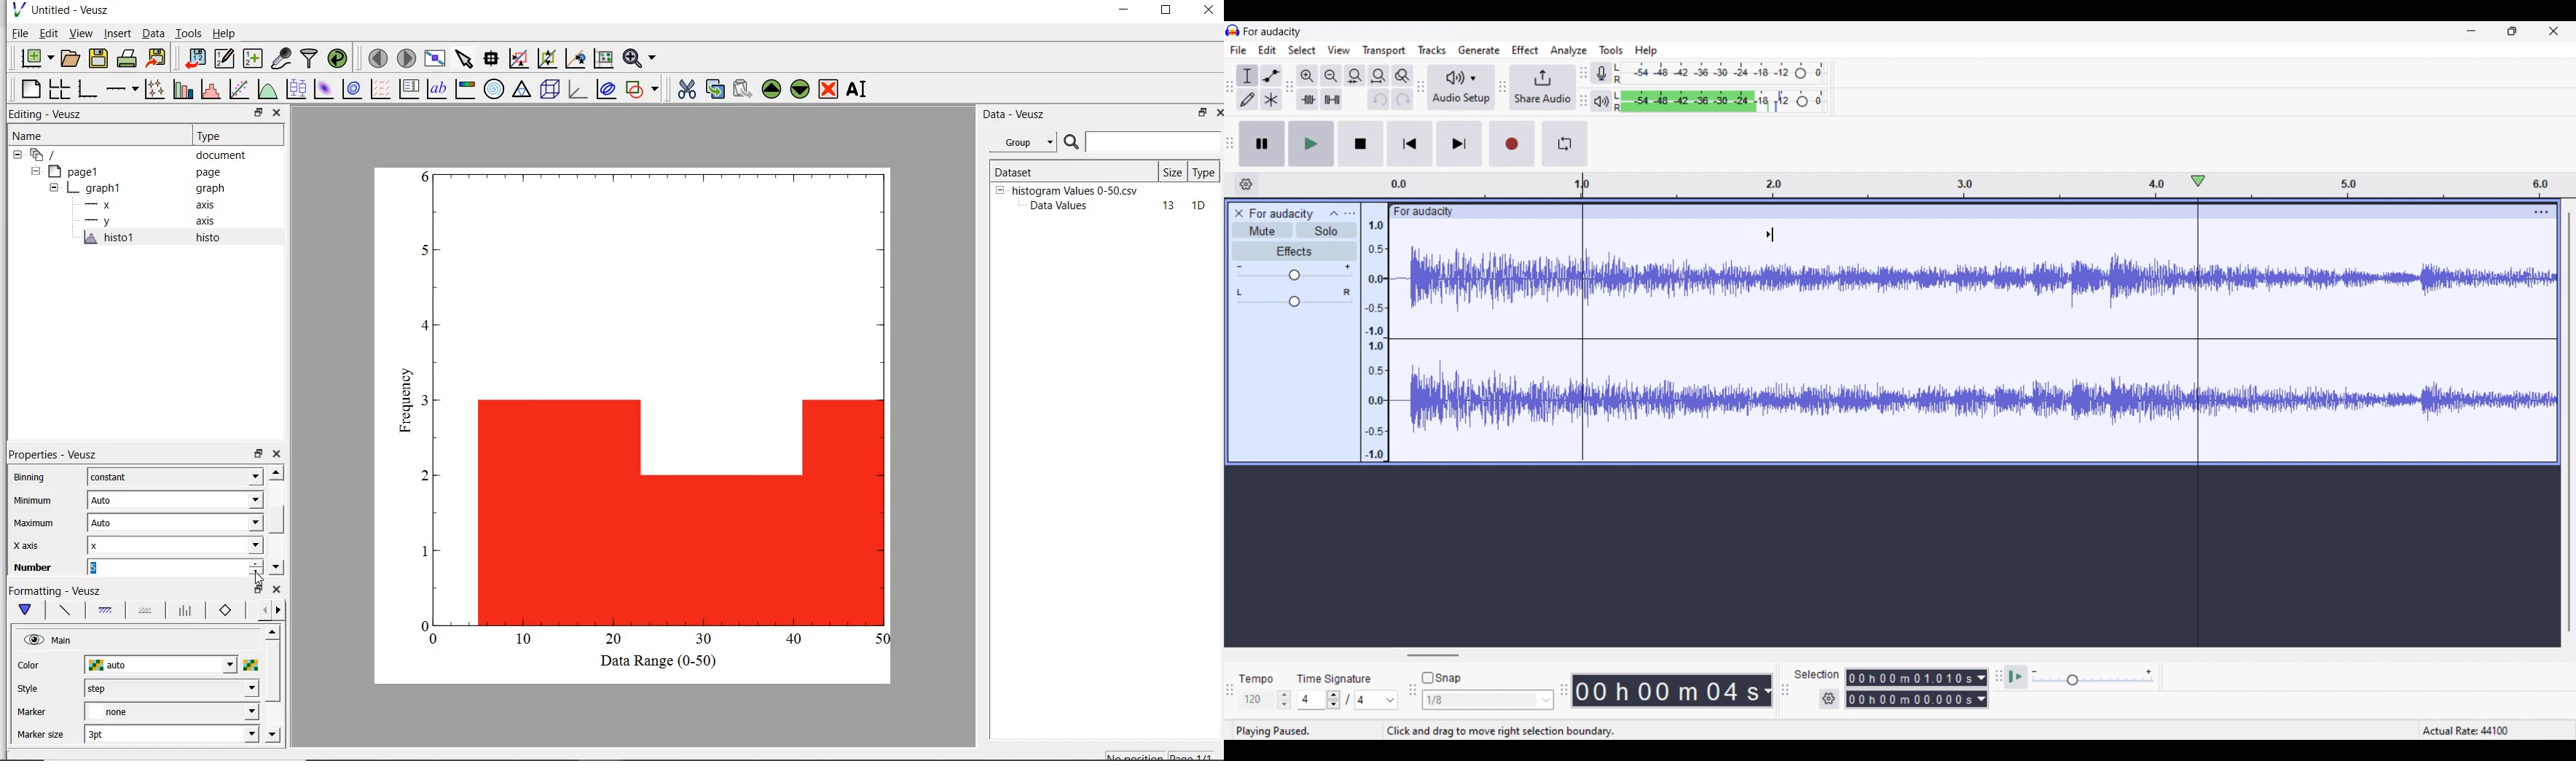  I want to click on 0 0 h 0 0 m 0 0 0 0 0 s     0 0 h 02 m 1 3 0 6 8 s, so click(1910, 688).